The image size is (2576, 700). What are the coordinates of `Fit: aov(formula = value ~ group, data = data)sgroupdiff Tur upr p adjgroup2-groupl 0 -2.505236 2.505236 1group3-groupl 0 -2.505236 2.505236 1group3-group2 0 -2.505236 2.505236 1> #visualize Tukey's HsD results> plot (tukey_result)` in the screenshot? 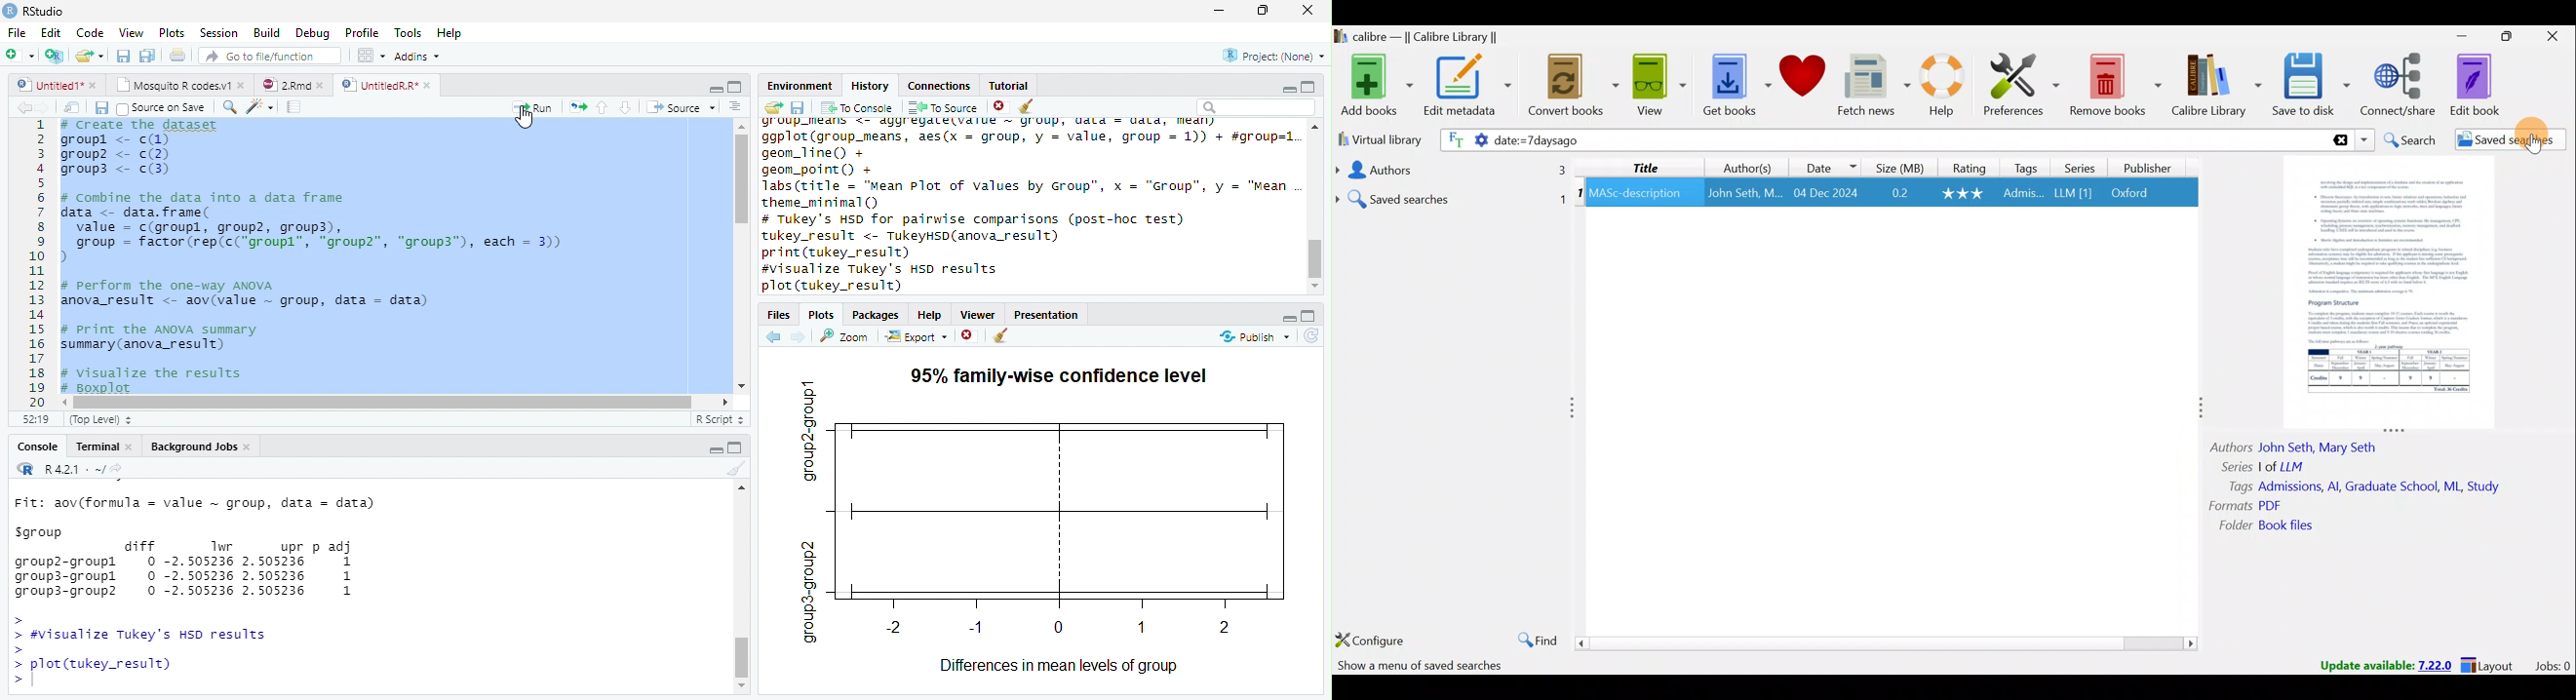 It's located at (210, 587).